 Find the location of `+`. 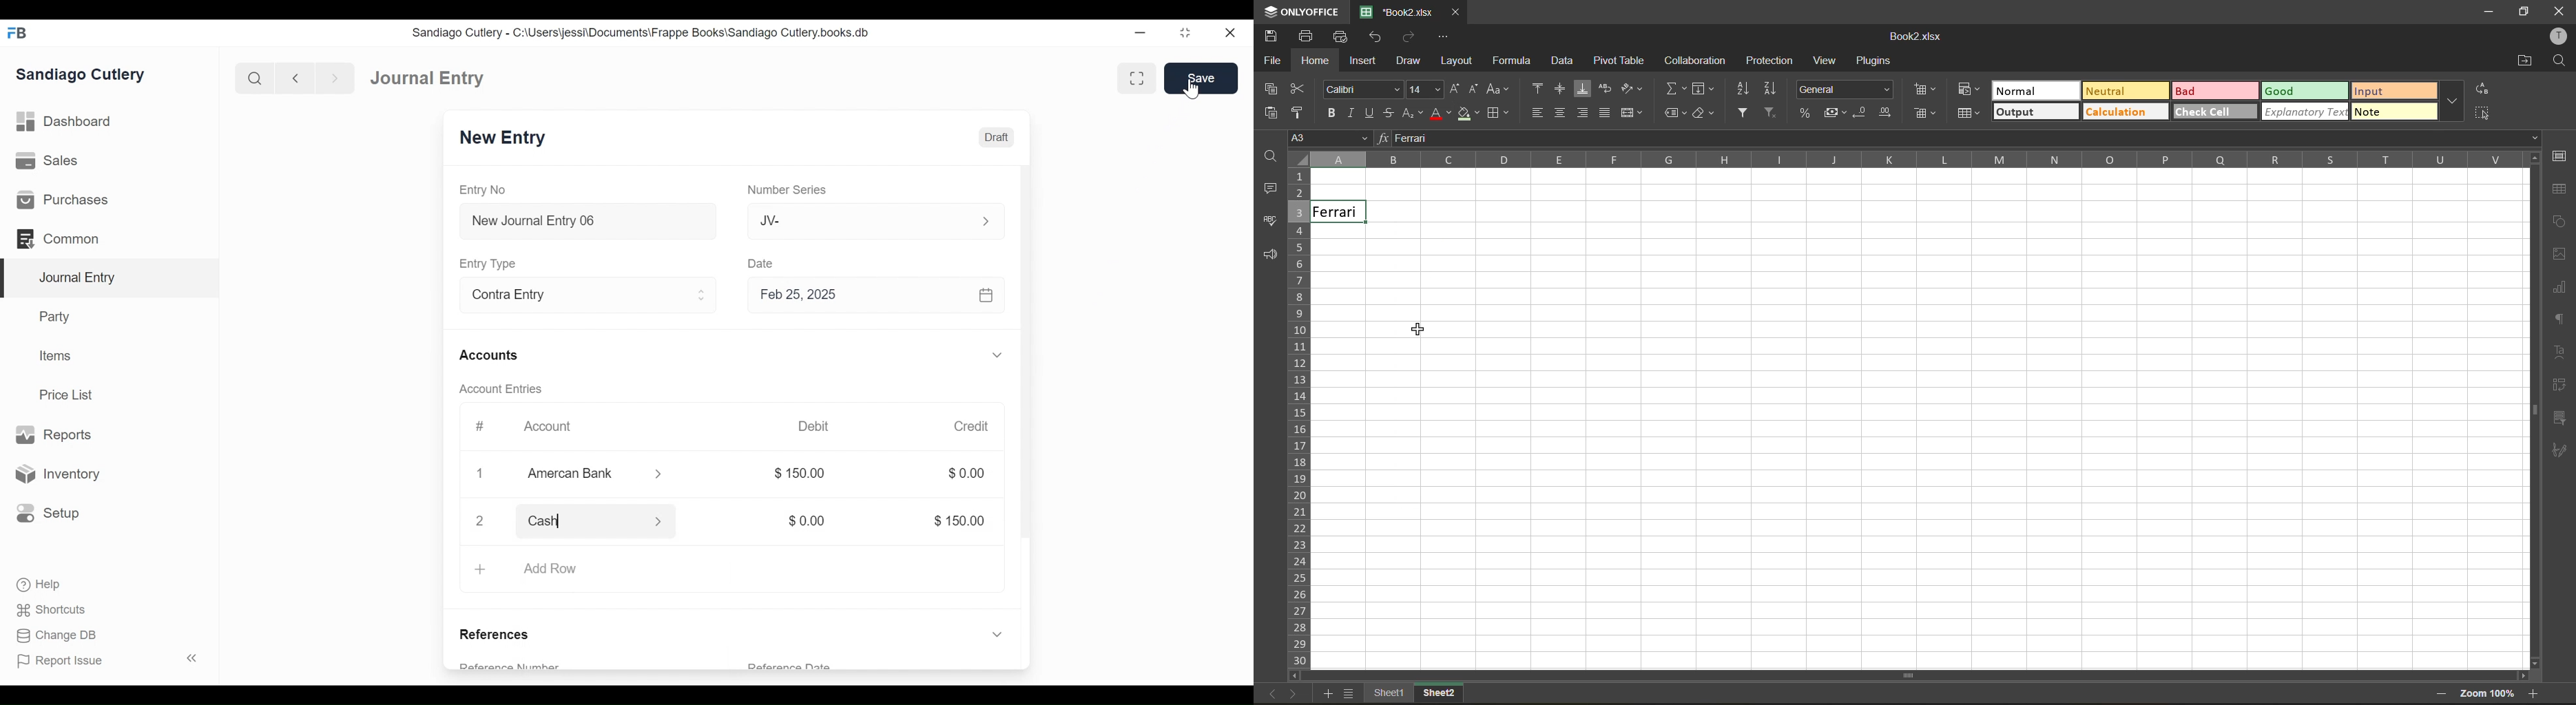

+ is located at coordinates (480, 569).